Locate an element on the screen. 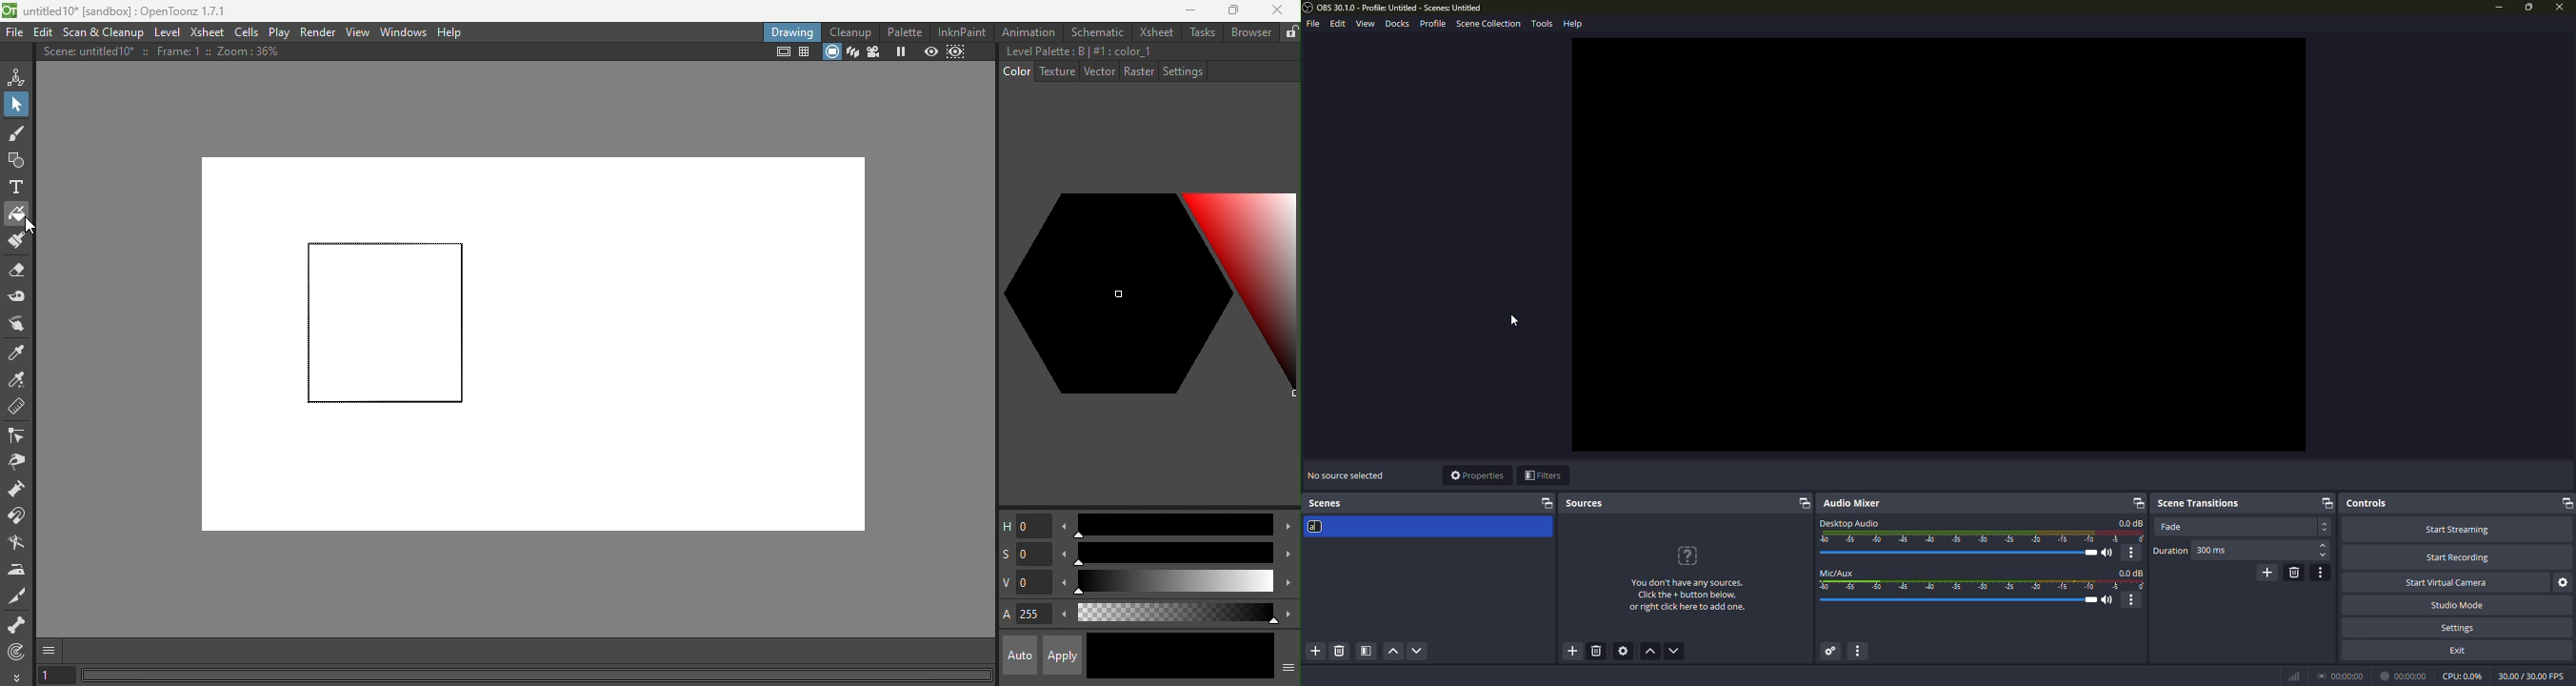  profile is located at coordinates (1432, 23).